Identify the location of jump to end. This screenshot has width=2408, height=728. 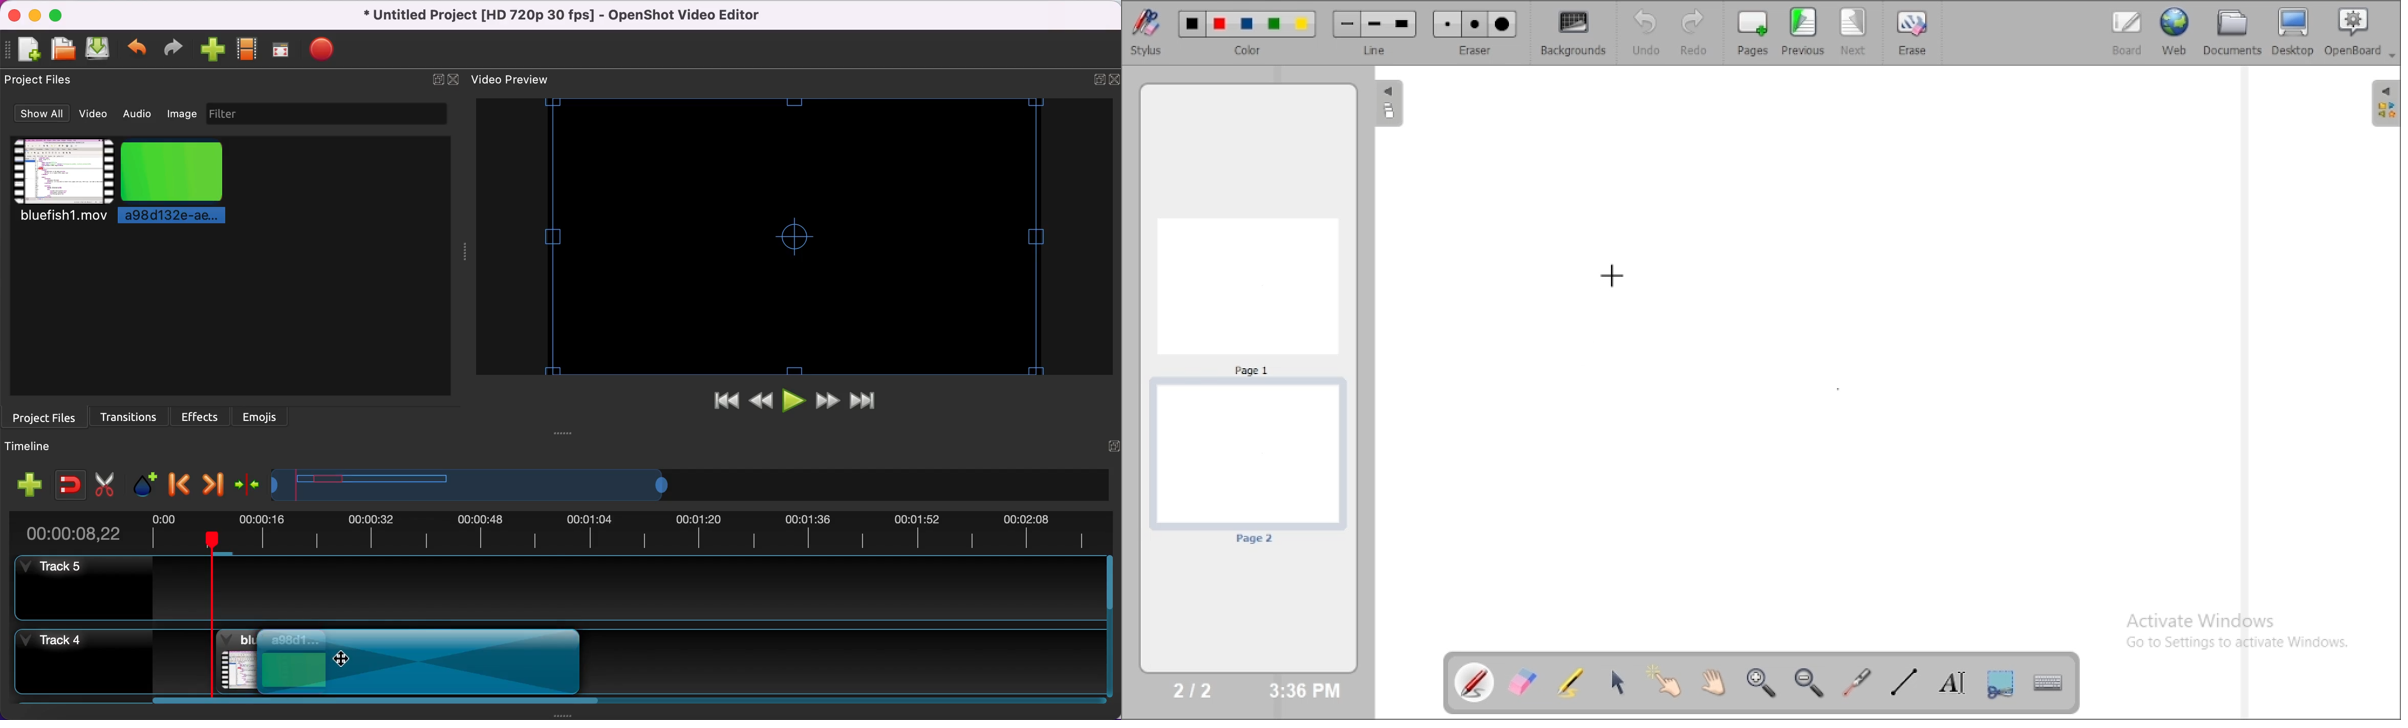
(874, 401).